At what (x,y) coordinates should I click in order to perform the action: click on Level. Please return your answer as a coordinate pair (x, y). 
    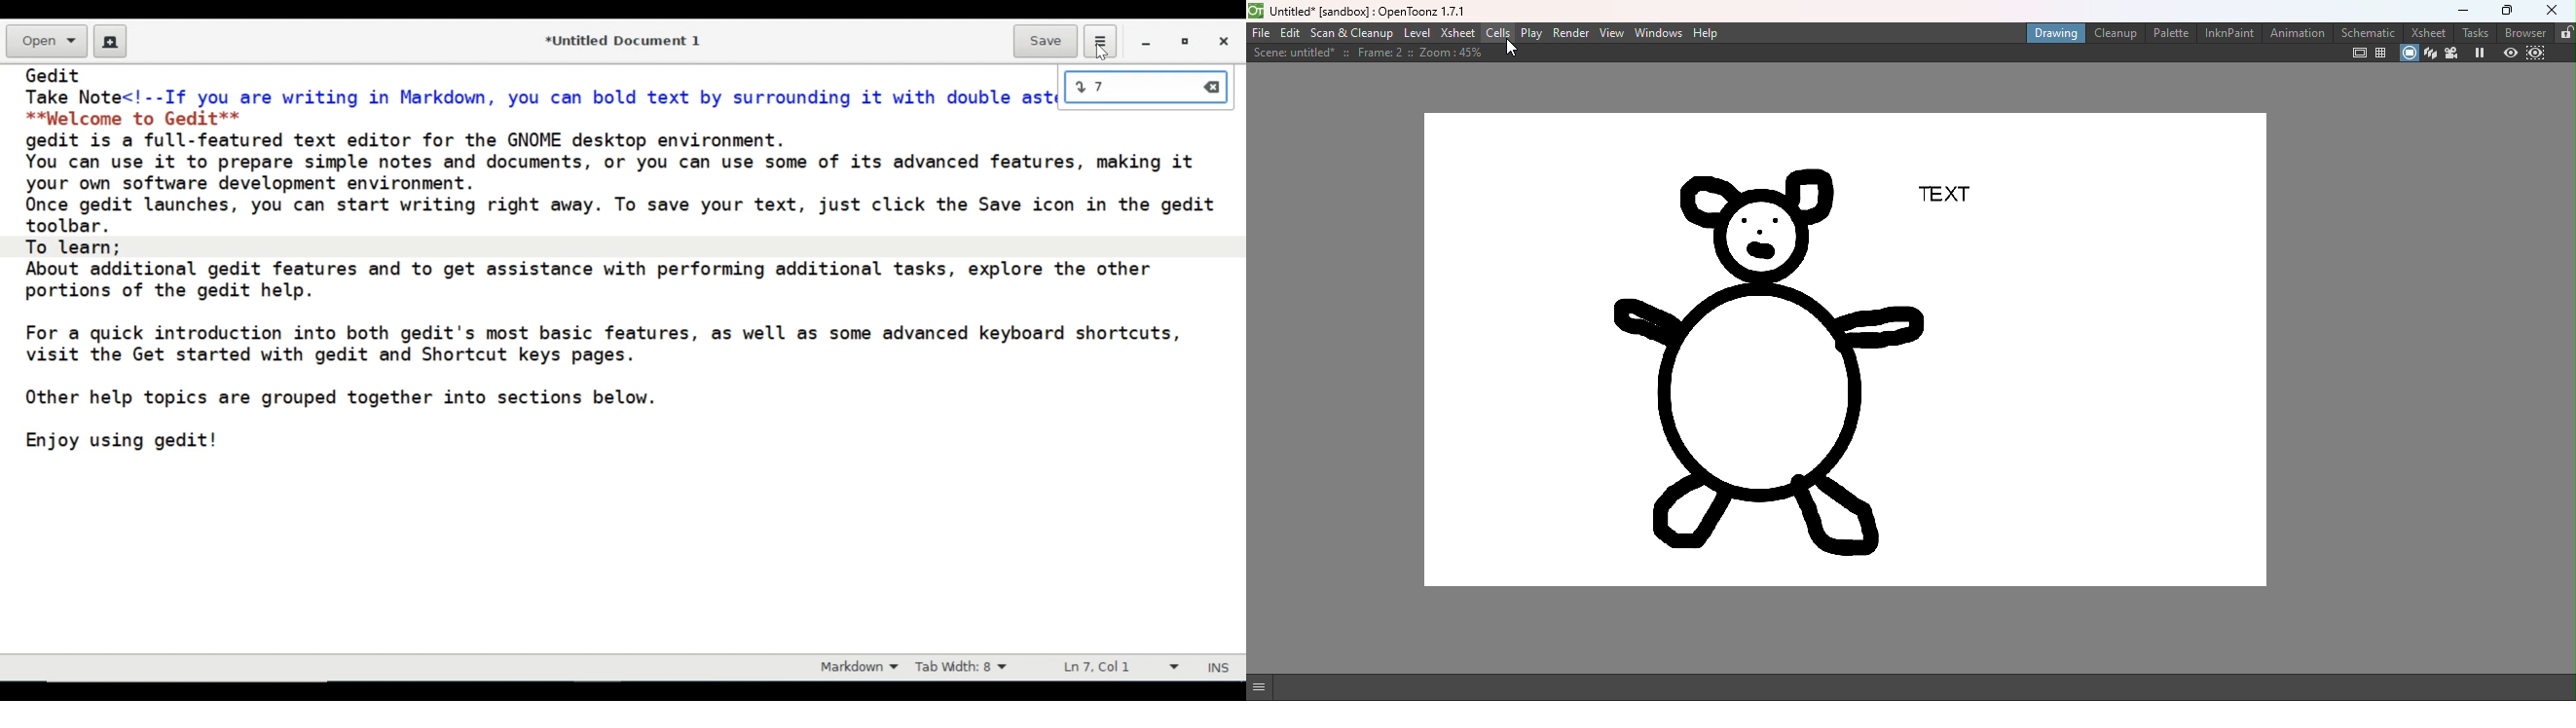
    Looking at the image, I should click on (1417, 33).